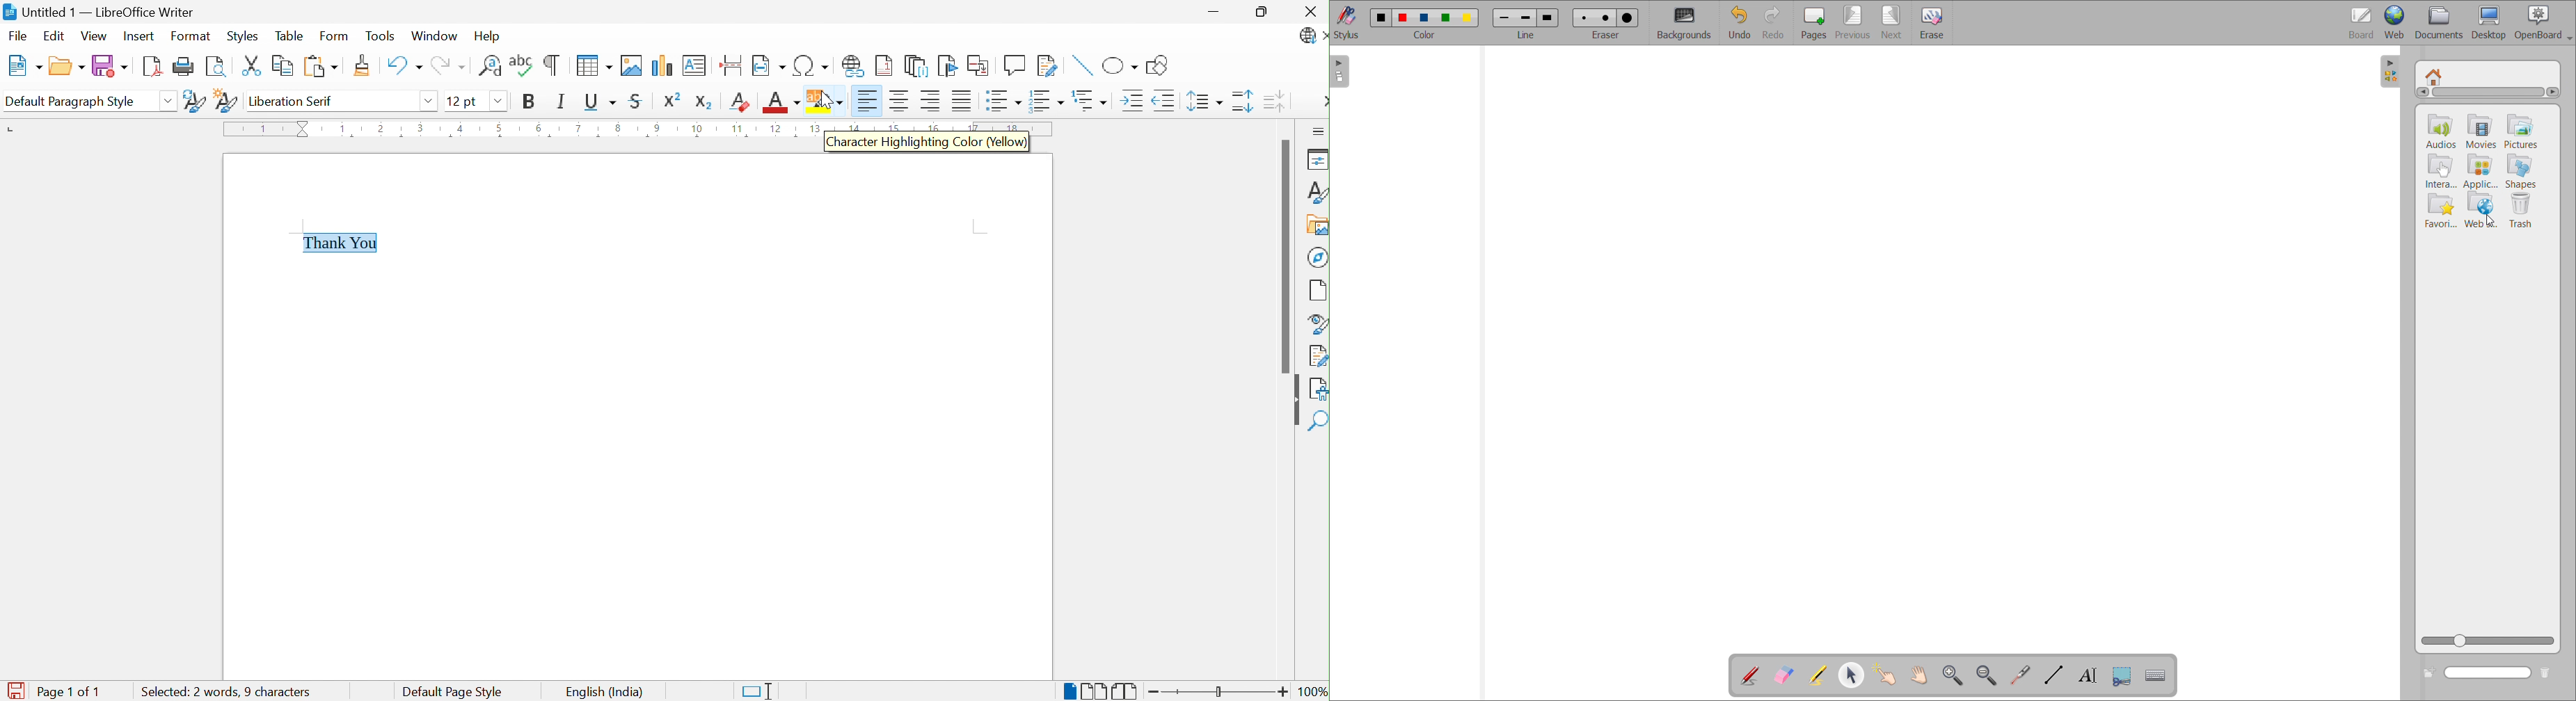  Describe the element at coordinates (1630, 16) in the screenshot. I see `Large eraser` at that location.